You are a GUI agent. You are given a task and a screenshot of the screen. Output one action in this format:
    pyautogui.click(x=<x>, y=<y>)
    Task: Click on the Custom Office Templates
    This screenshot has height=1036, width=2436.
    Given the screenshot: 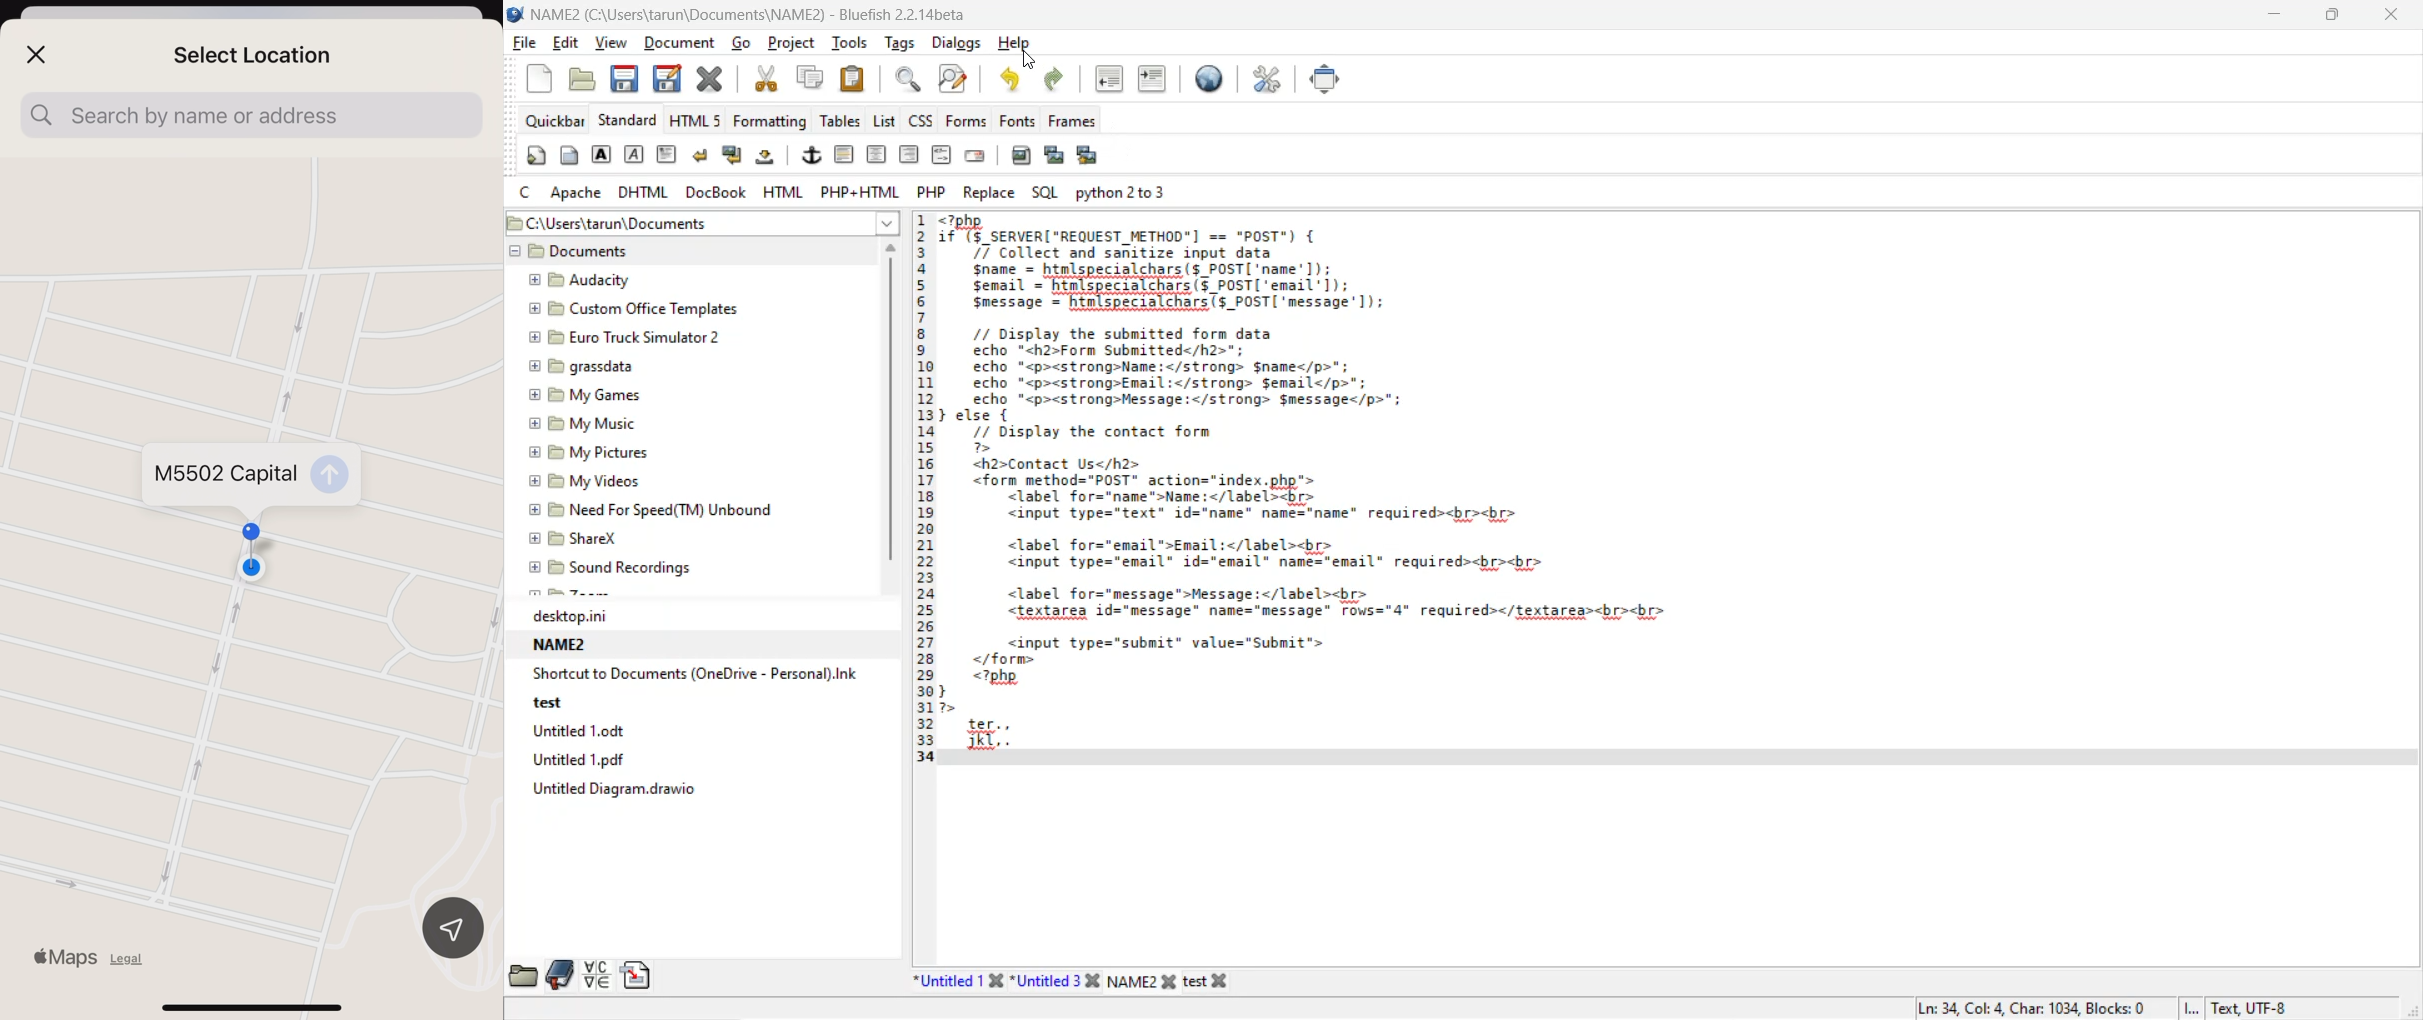 What is the action you would take?
    pyautogui.click(x=624, y=311)
    